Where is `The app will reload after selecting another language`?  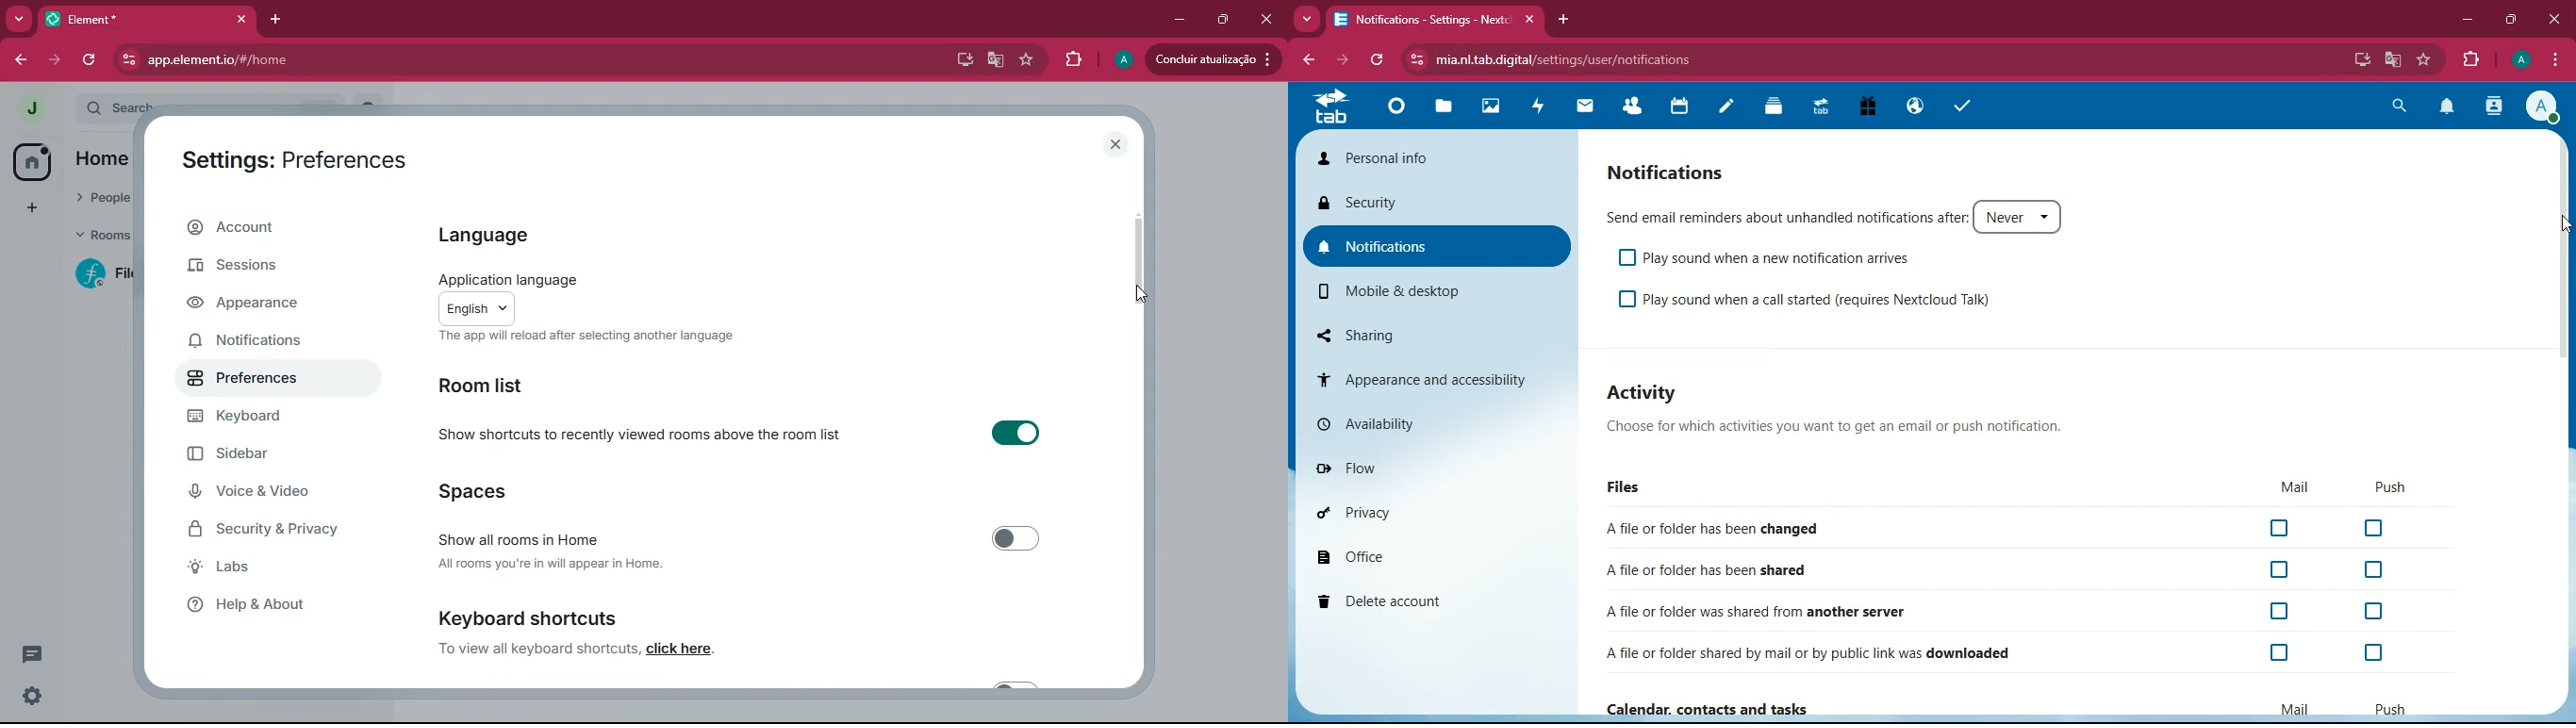 The app will reload after selecting another language is located at coordinates (586, 336).